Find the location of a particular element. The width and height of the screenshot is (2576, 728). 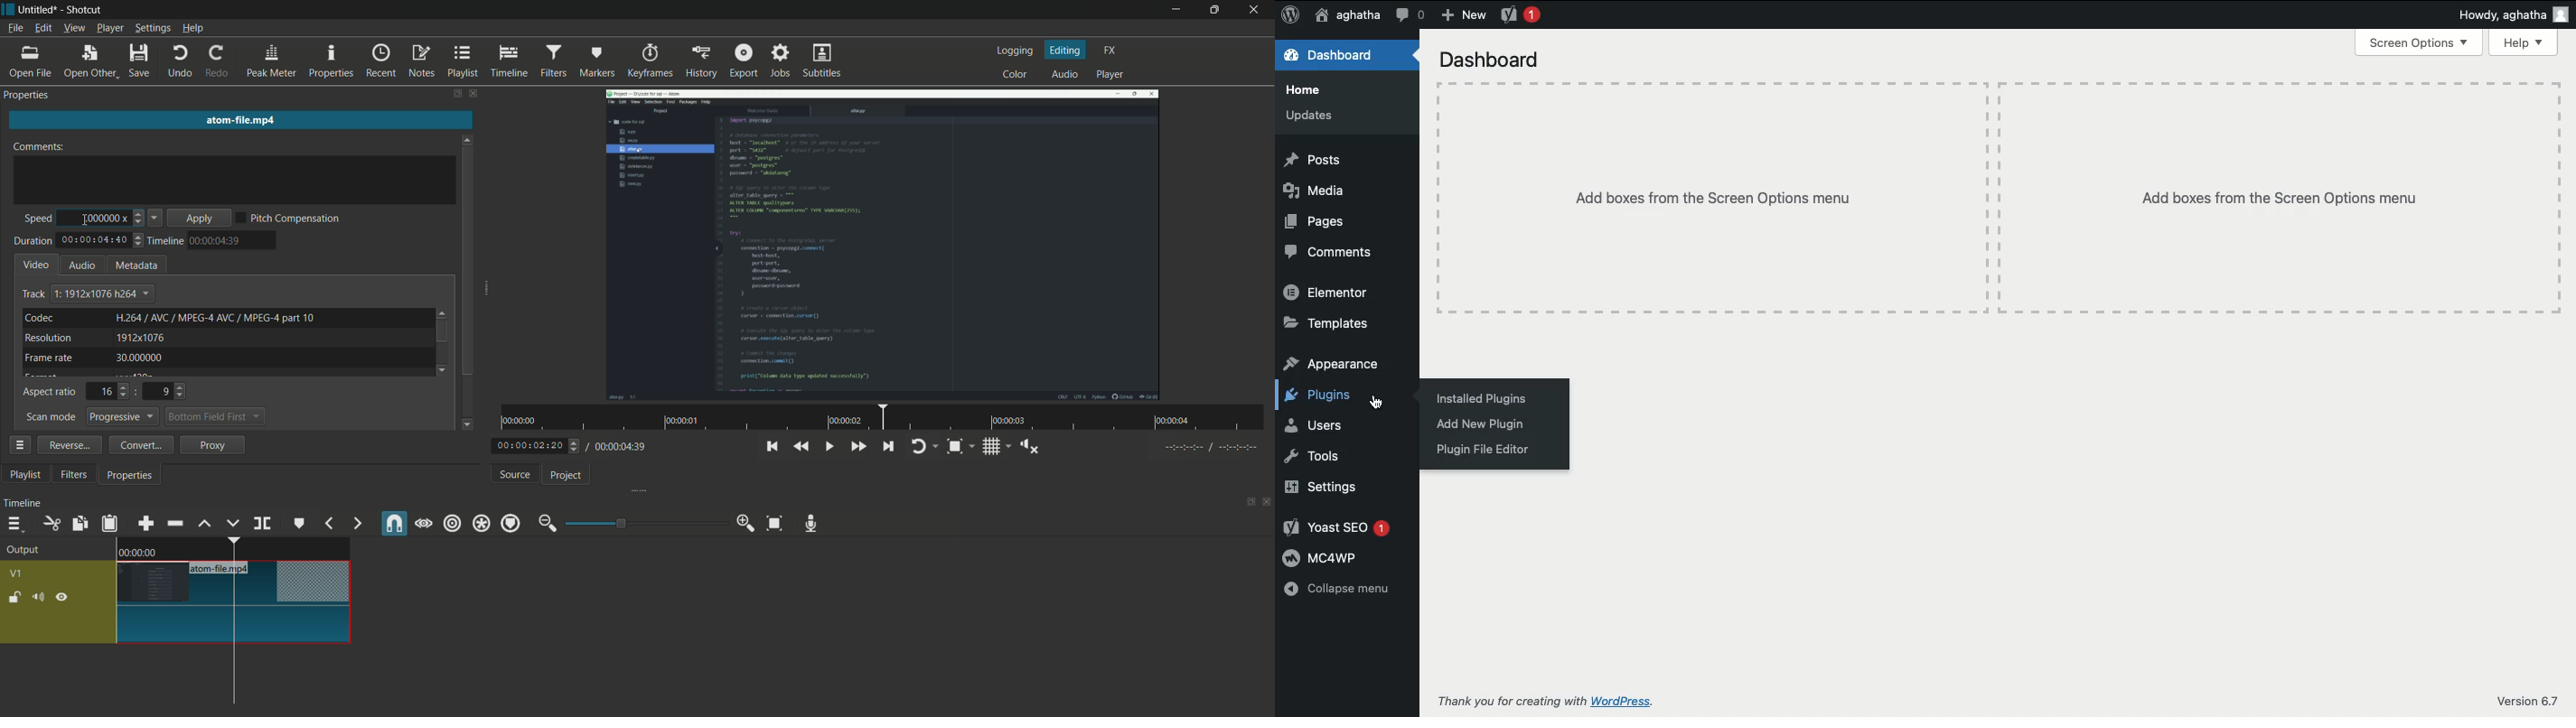

filters is located at coordinates (554, 60).